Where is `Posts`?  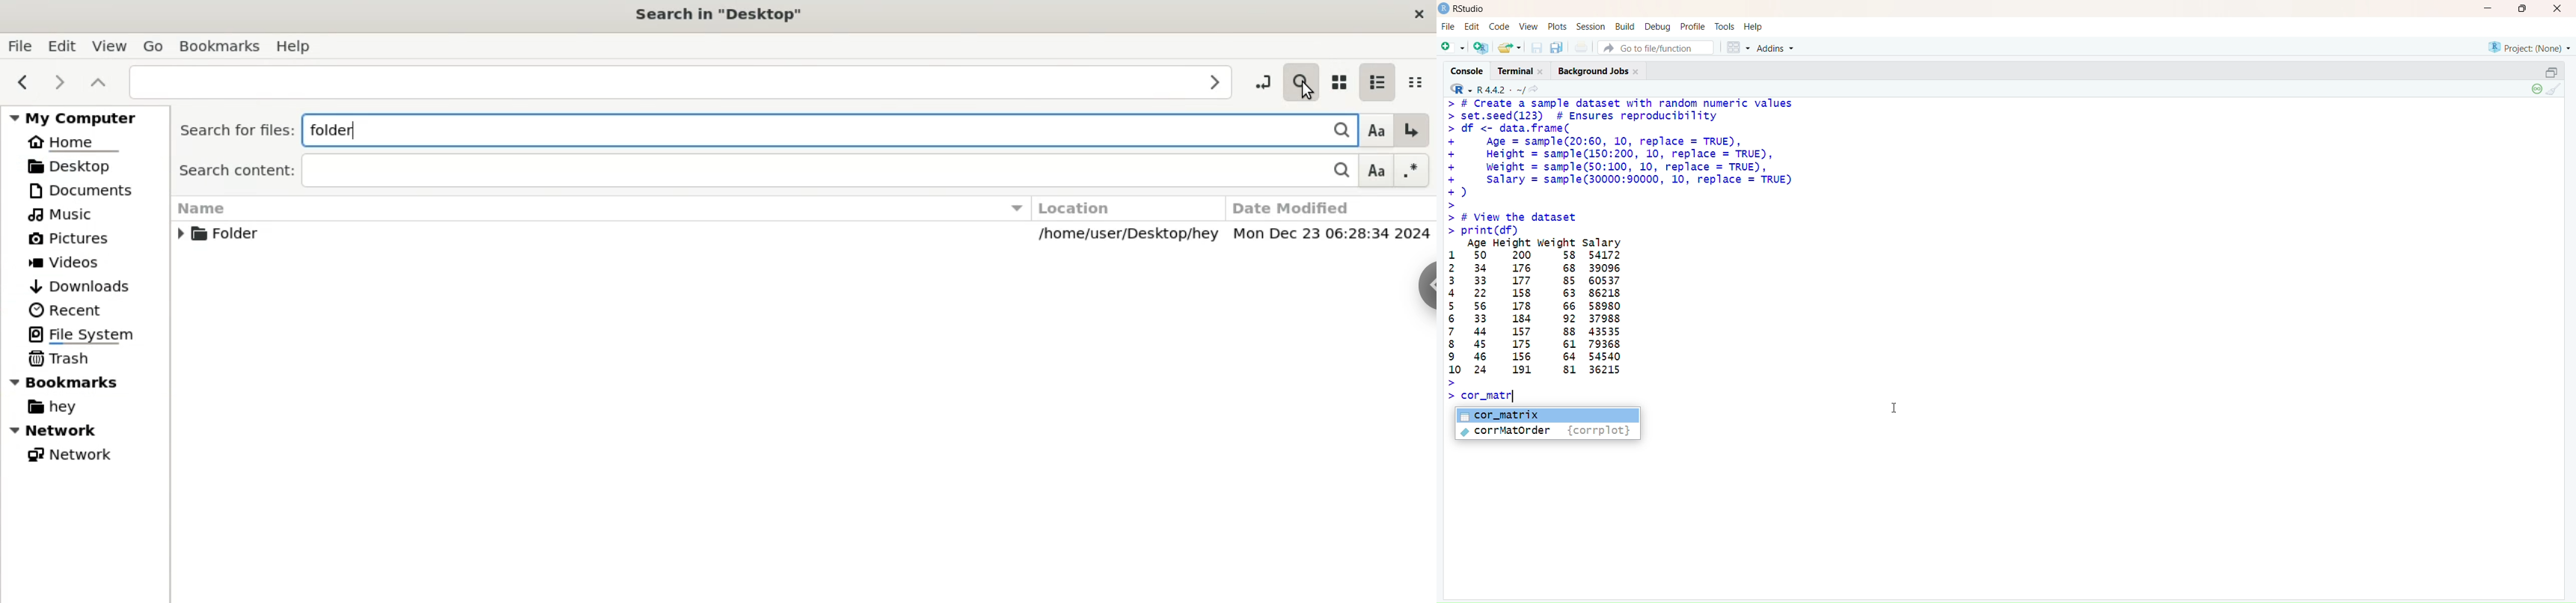
Posts is located at coordinates (1555, 26).